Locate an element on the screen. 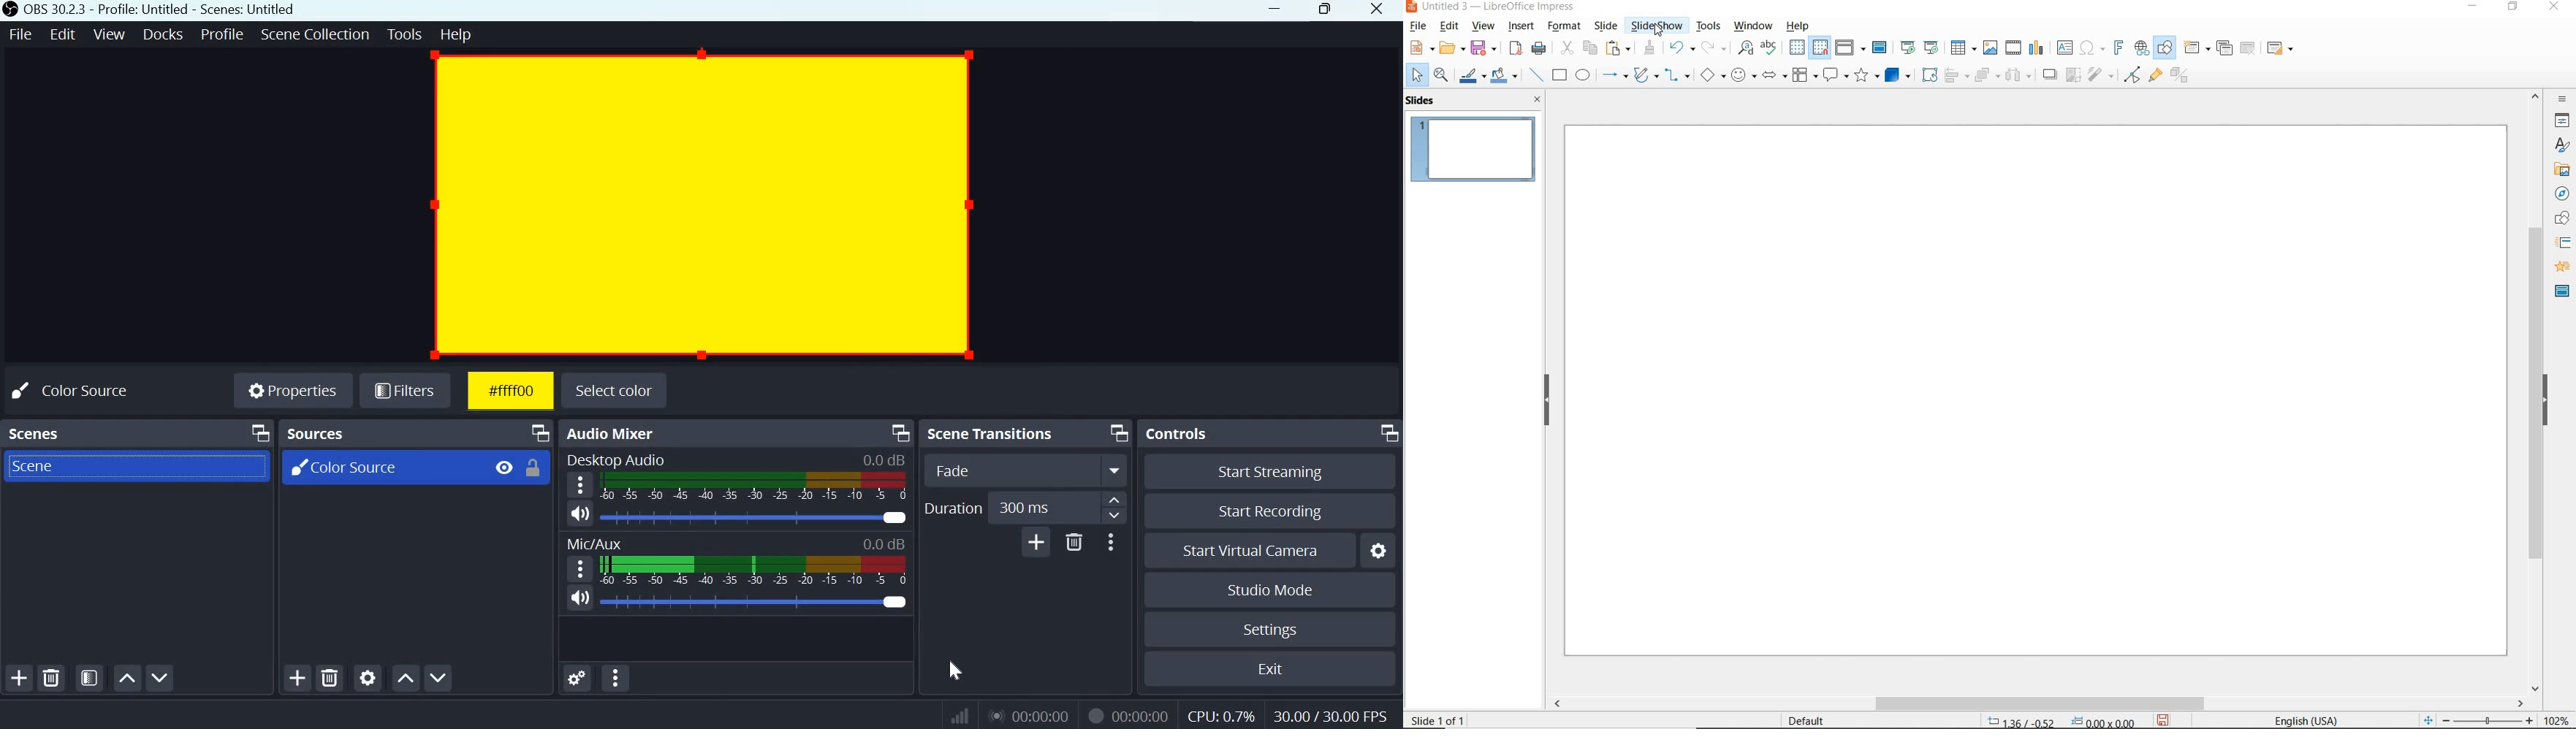 This screenshot has width=2576, height=756. LINE COLOR is located at coordinates (1470, 76).